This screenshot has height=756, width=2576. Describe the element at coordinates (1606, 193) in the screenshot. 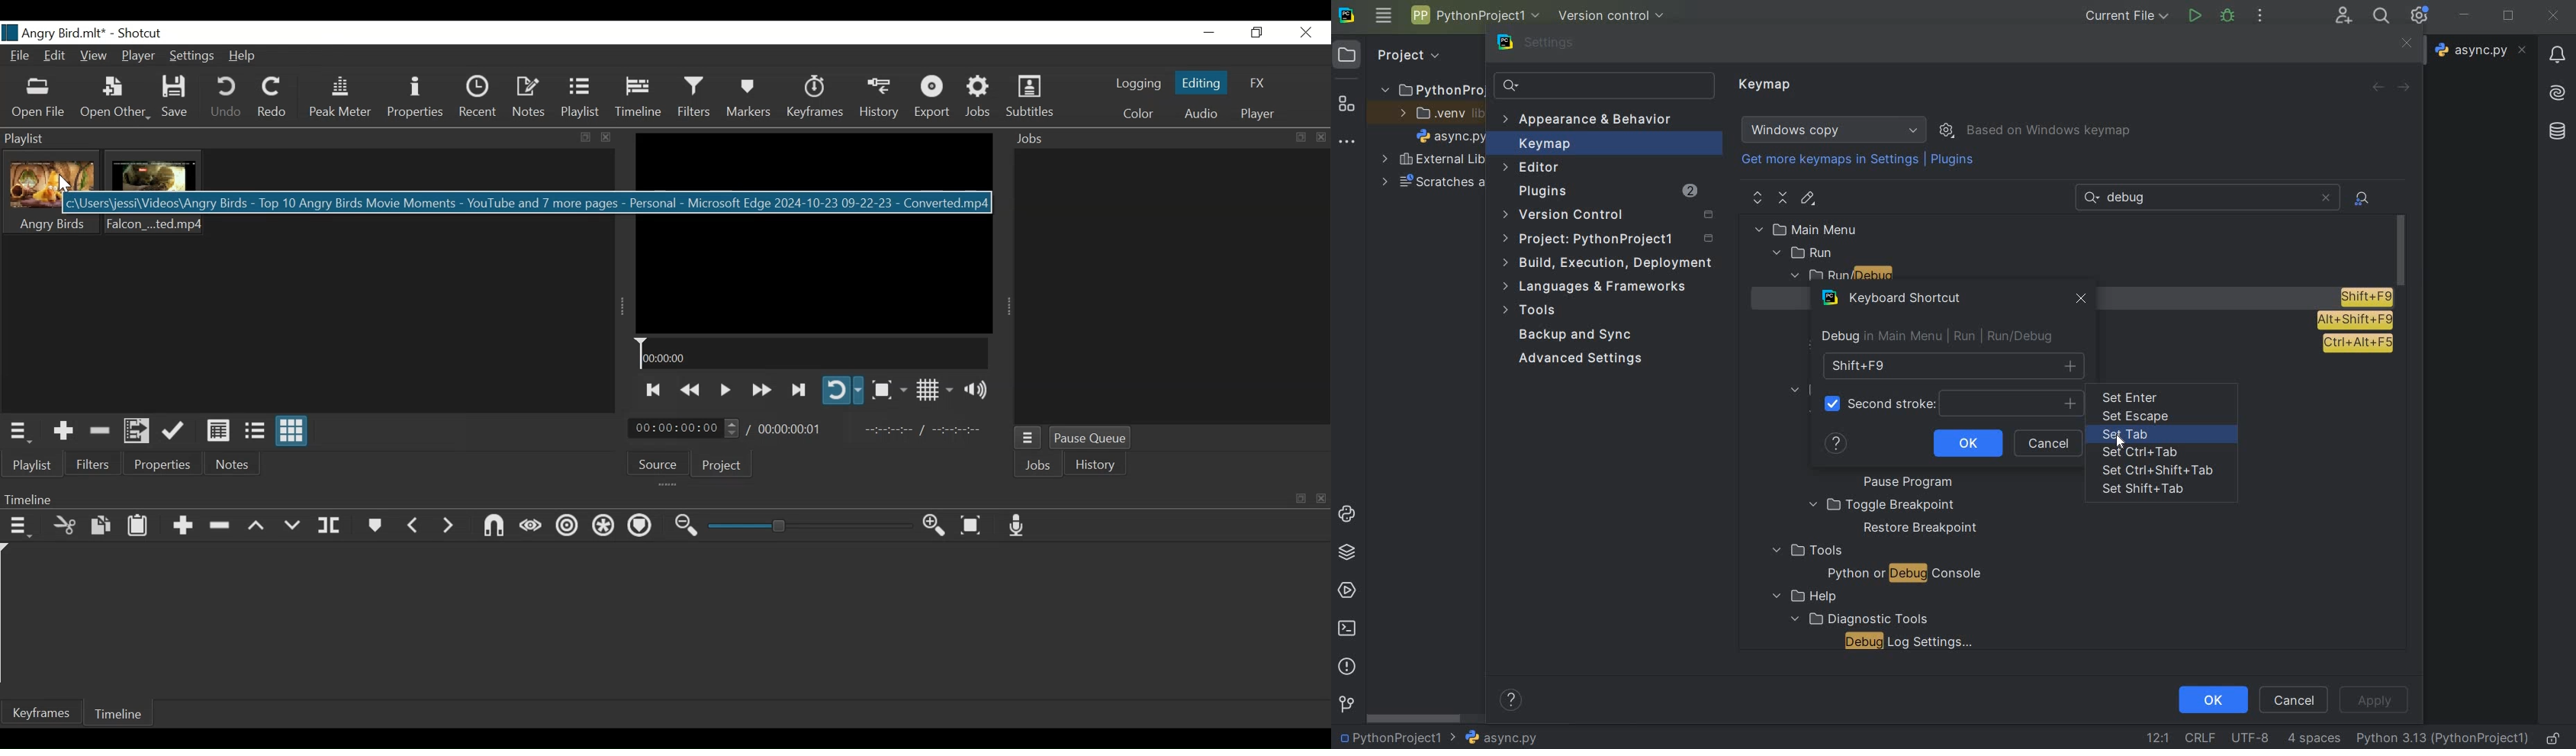

I see `plugins` at that location.